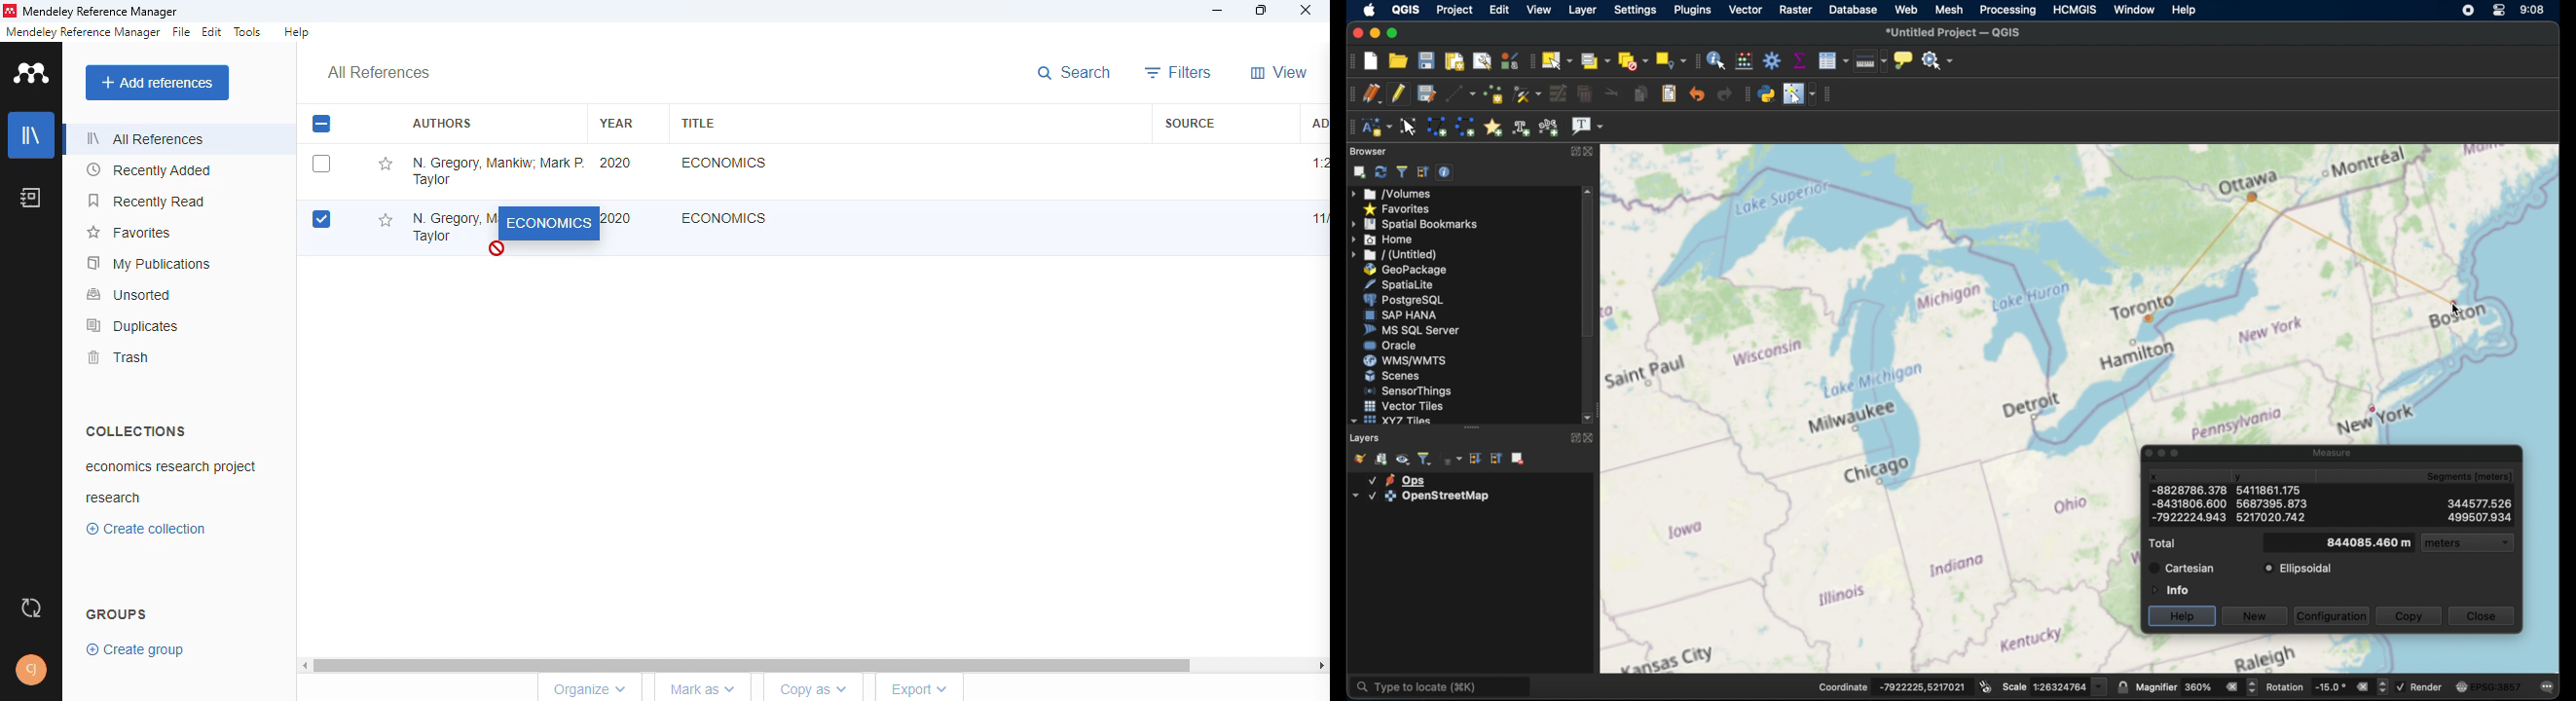  Describe the element at coordinates (2181, 617) in the screenshot. I see `help` at that location.